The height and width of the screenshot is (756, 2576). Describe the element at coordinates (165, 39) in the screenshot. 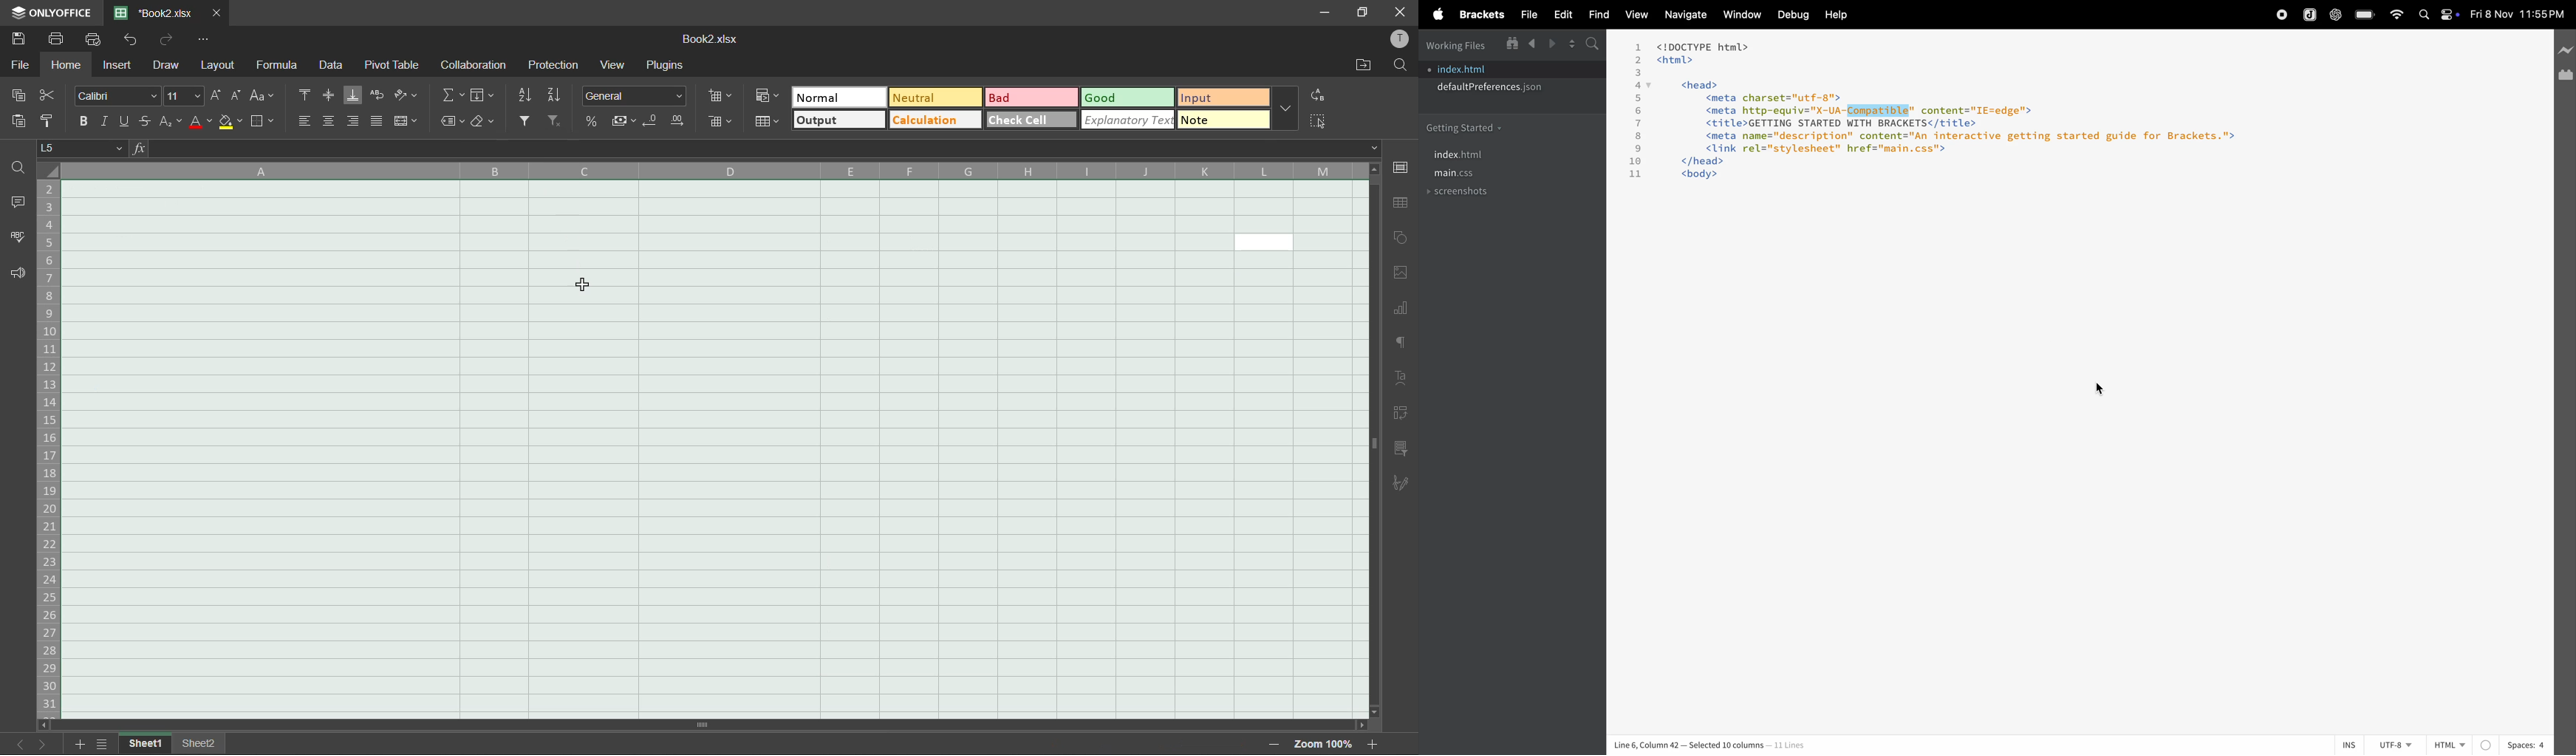

I see `redo` at that location.